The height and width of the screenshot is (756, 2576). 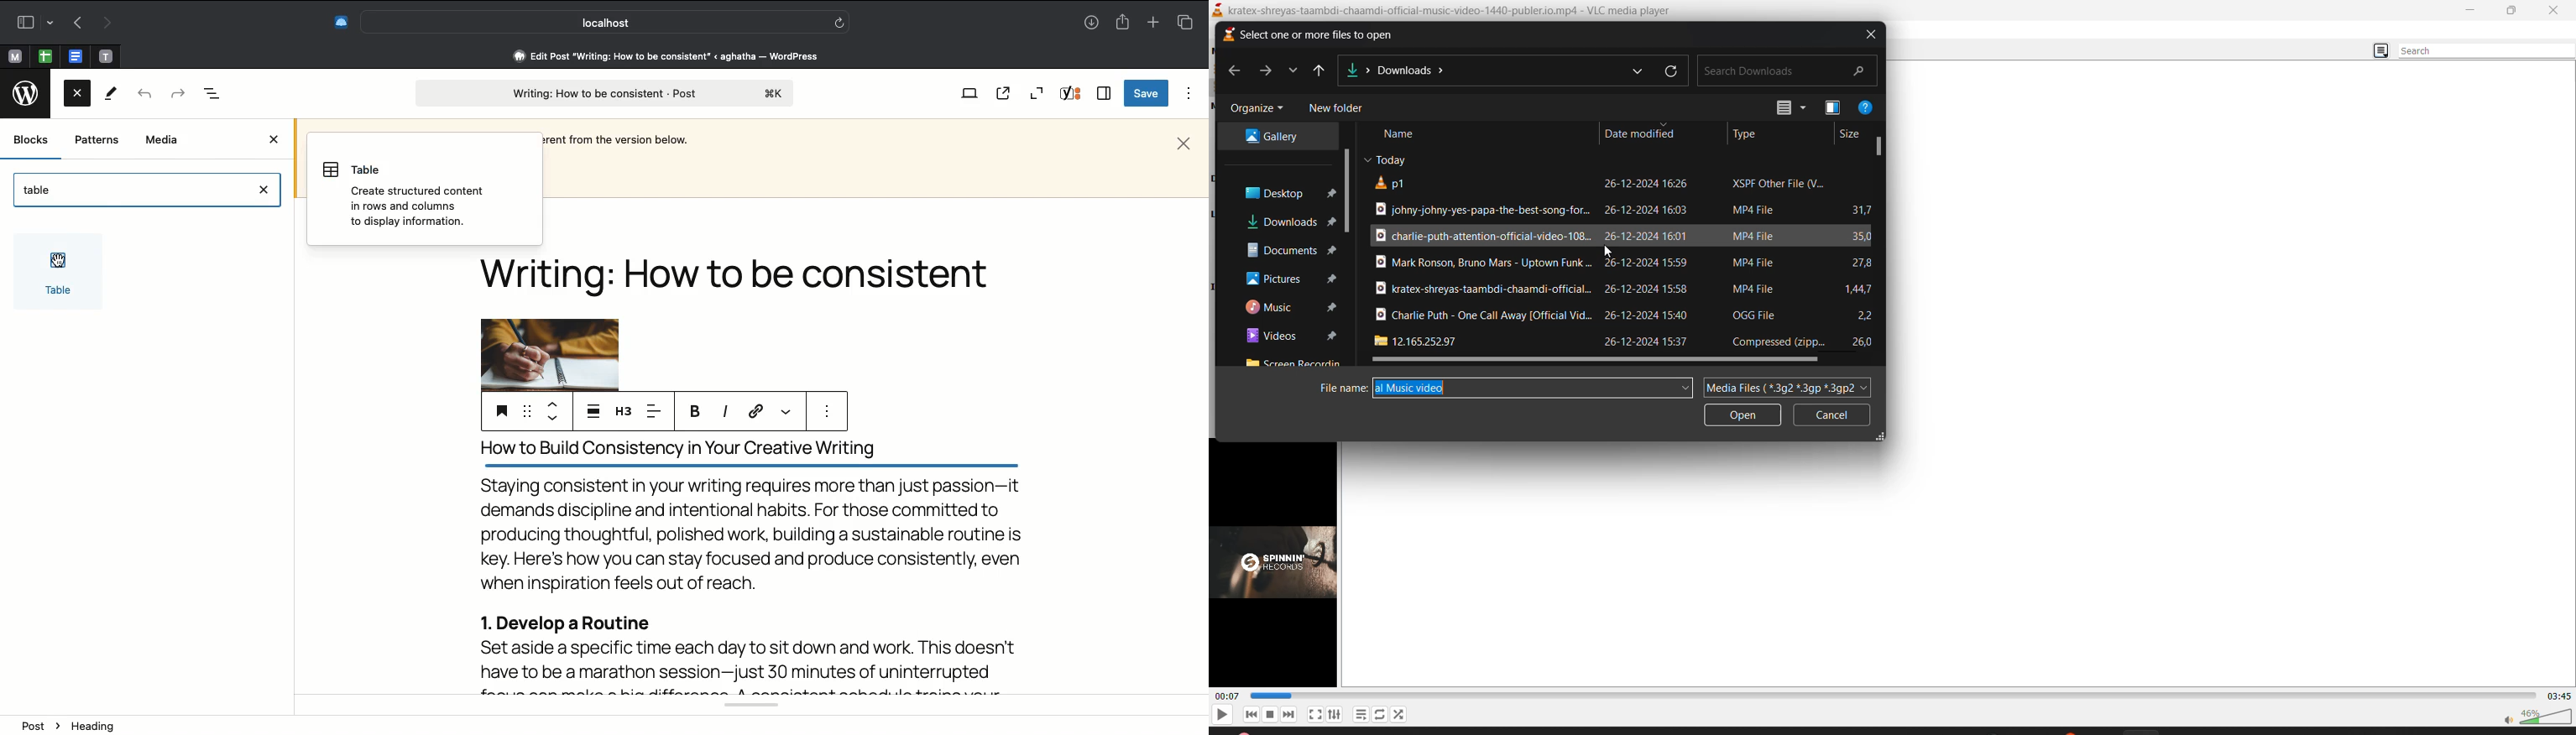 What do you see at coordinates (177, 94) in the screenshot?
I see `Forward` at bounding box center [177, 94].